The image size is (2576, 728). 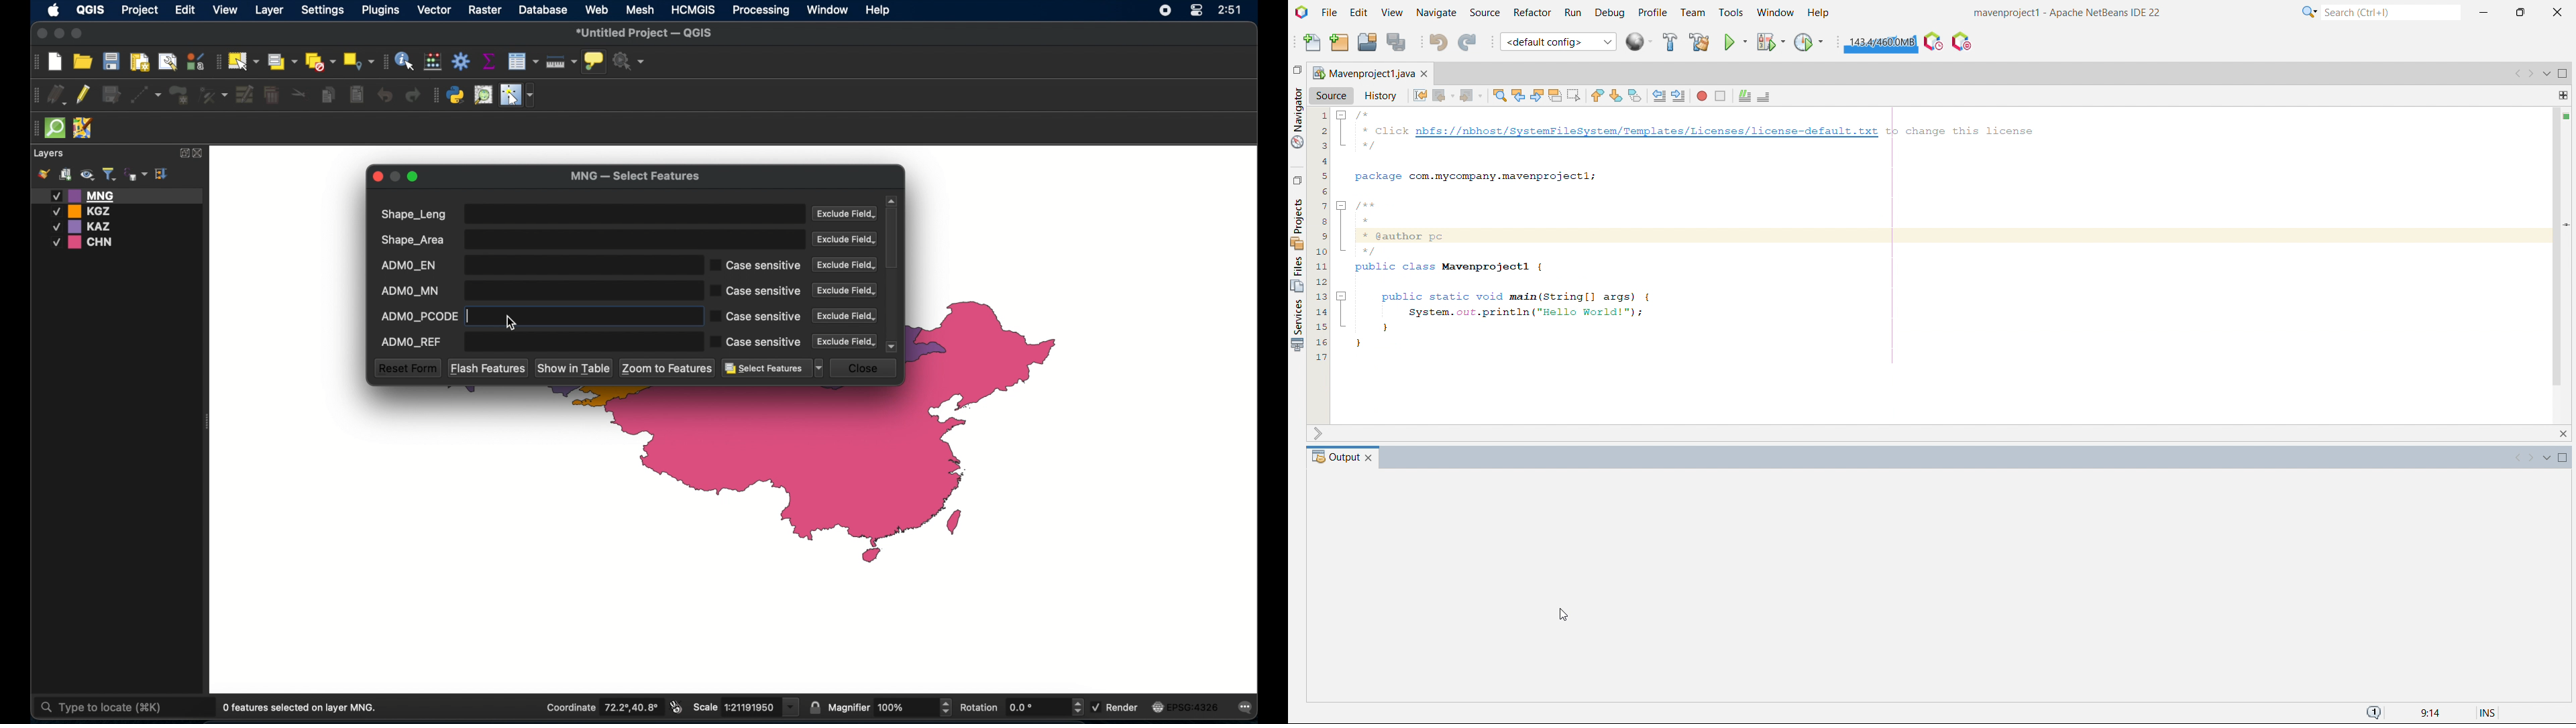 What do you see at coordinates (65, 175) in the screenshot?
I see `add group` at bounding box center [65, 175].